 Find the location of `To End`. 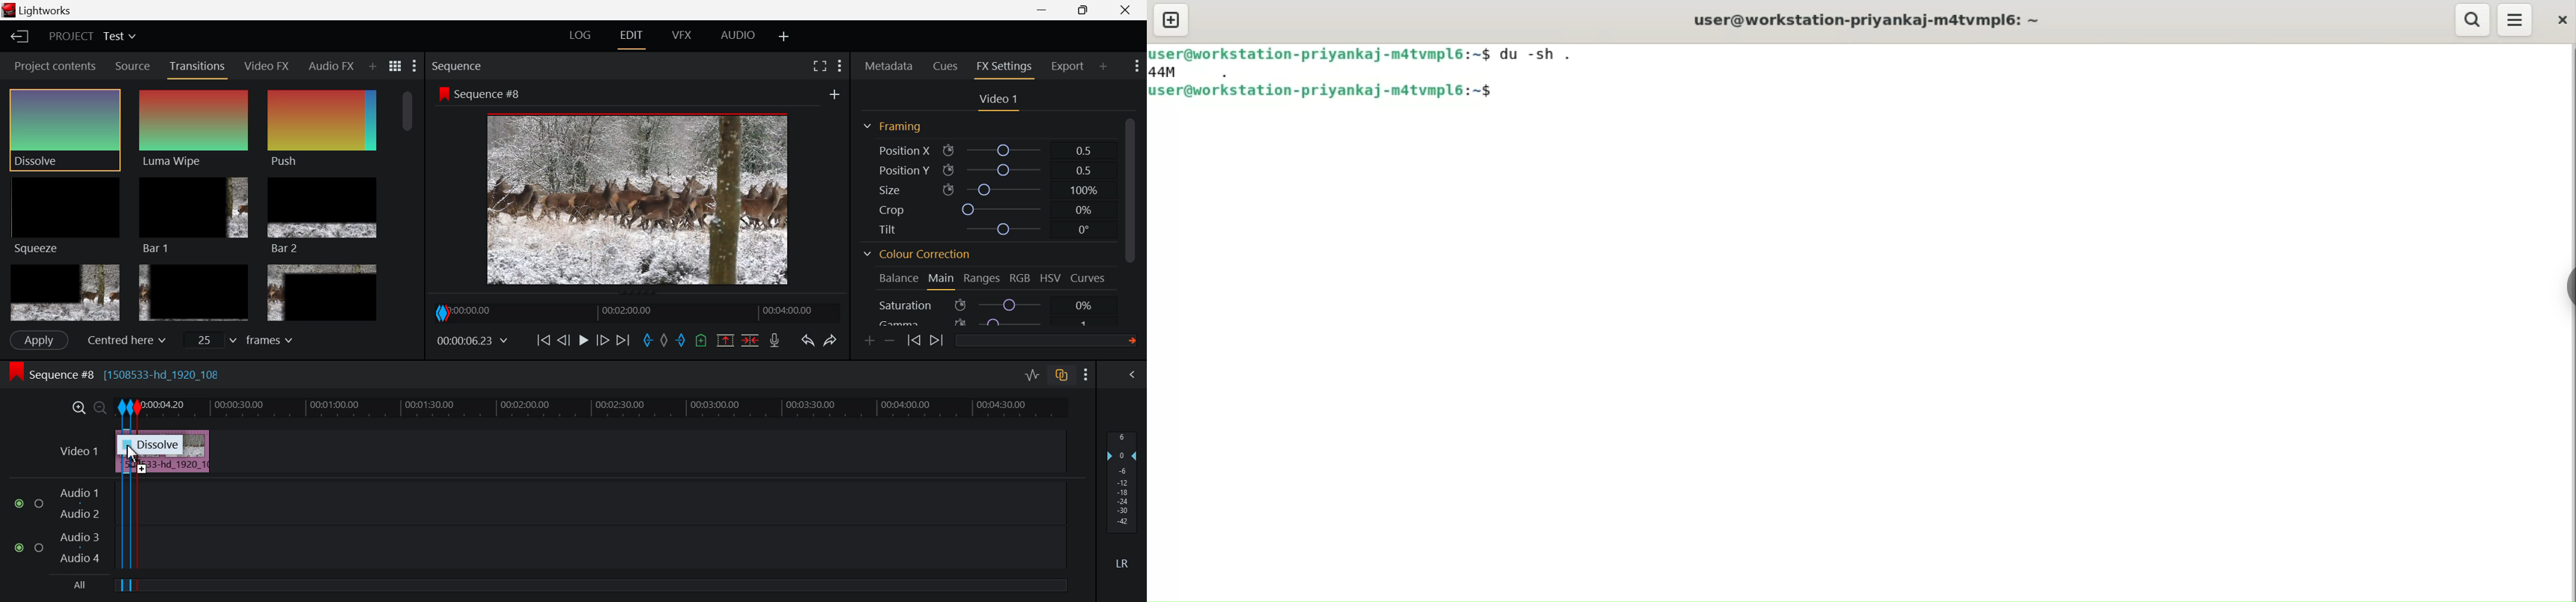

To End is located at coordinates (621, 343).